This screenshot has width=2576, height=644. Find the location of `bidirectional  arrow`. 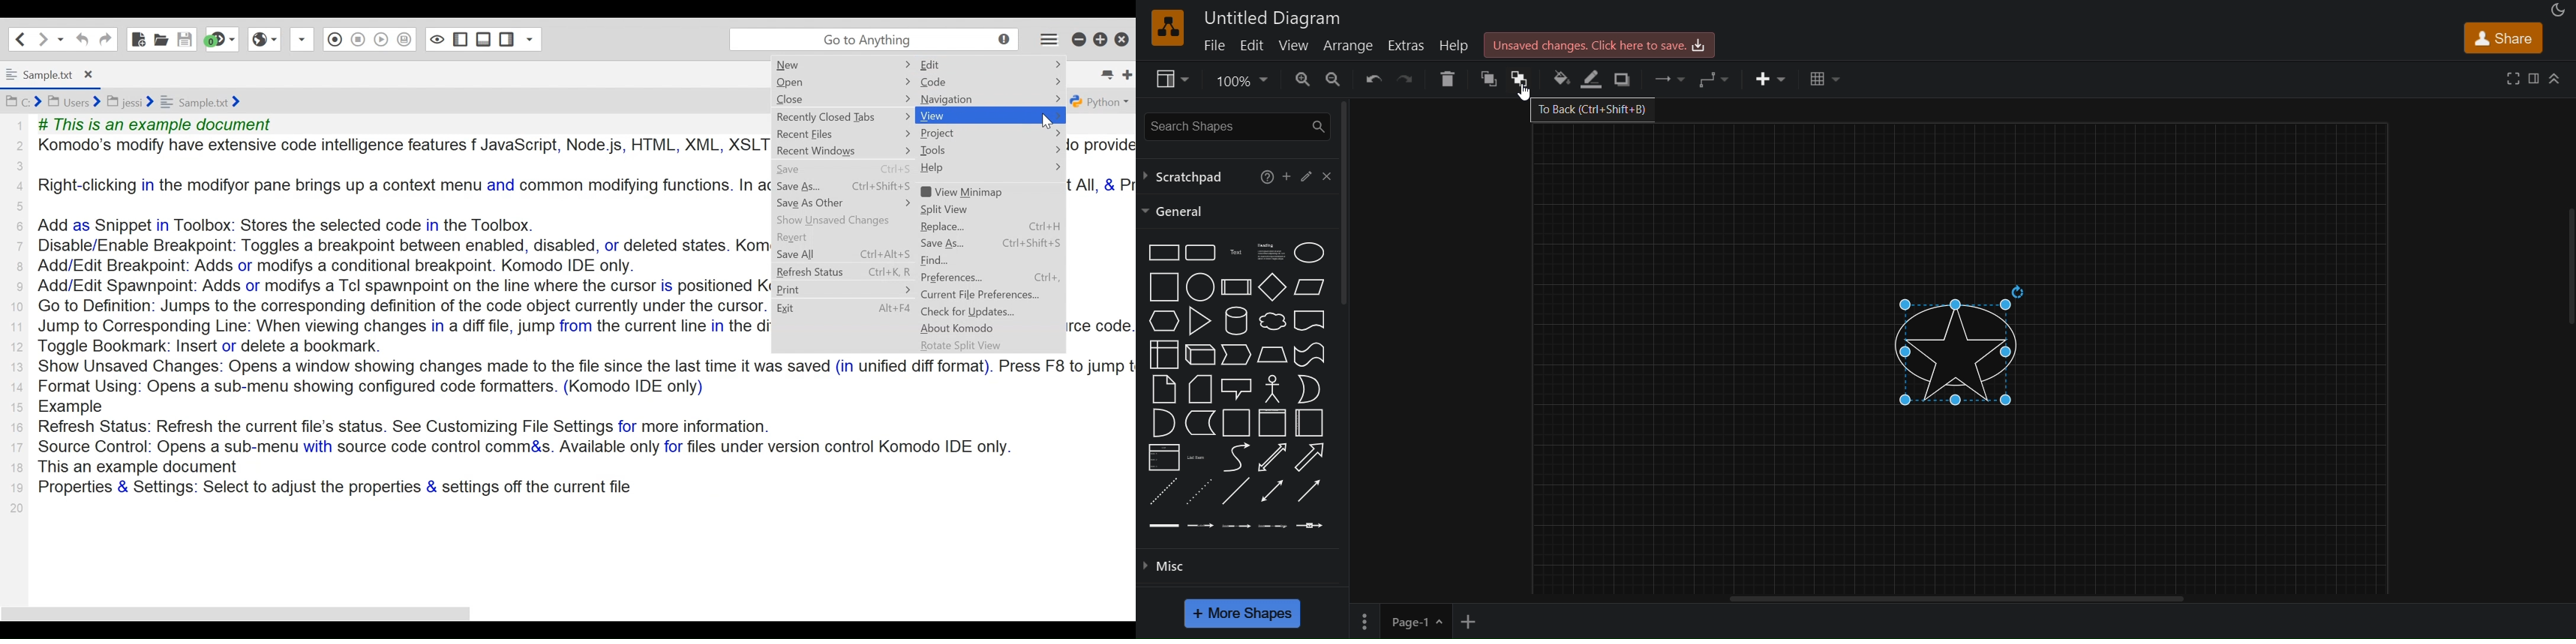

bidirectional  arrow is located at coordinates (1271, 456).